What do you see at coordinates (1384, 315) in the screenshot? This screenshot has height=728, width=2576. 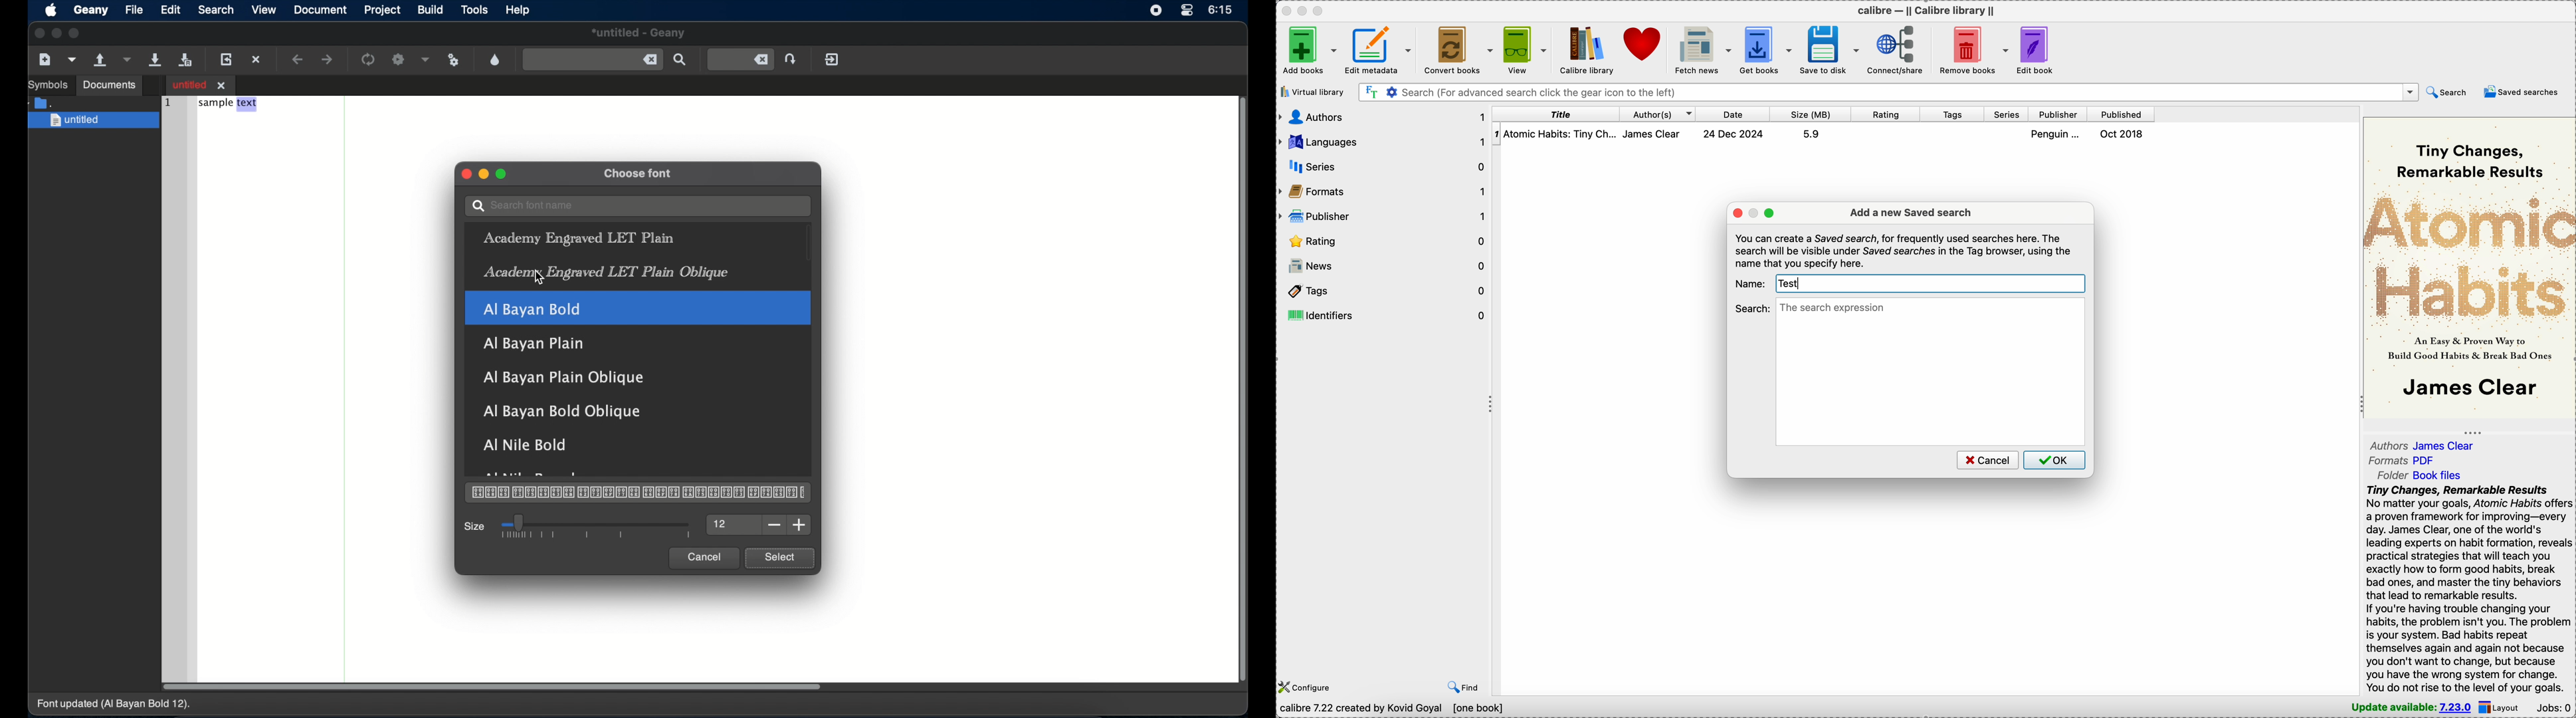 I see `identifiers` at bounding box center [1384, 315].